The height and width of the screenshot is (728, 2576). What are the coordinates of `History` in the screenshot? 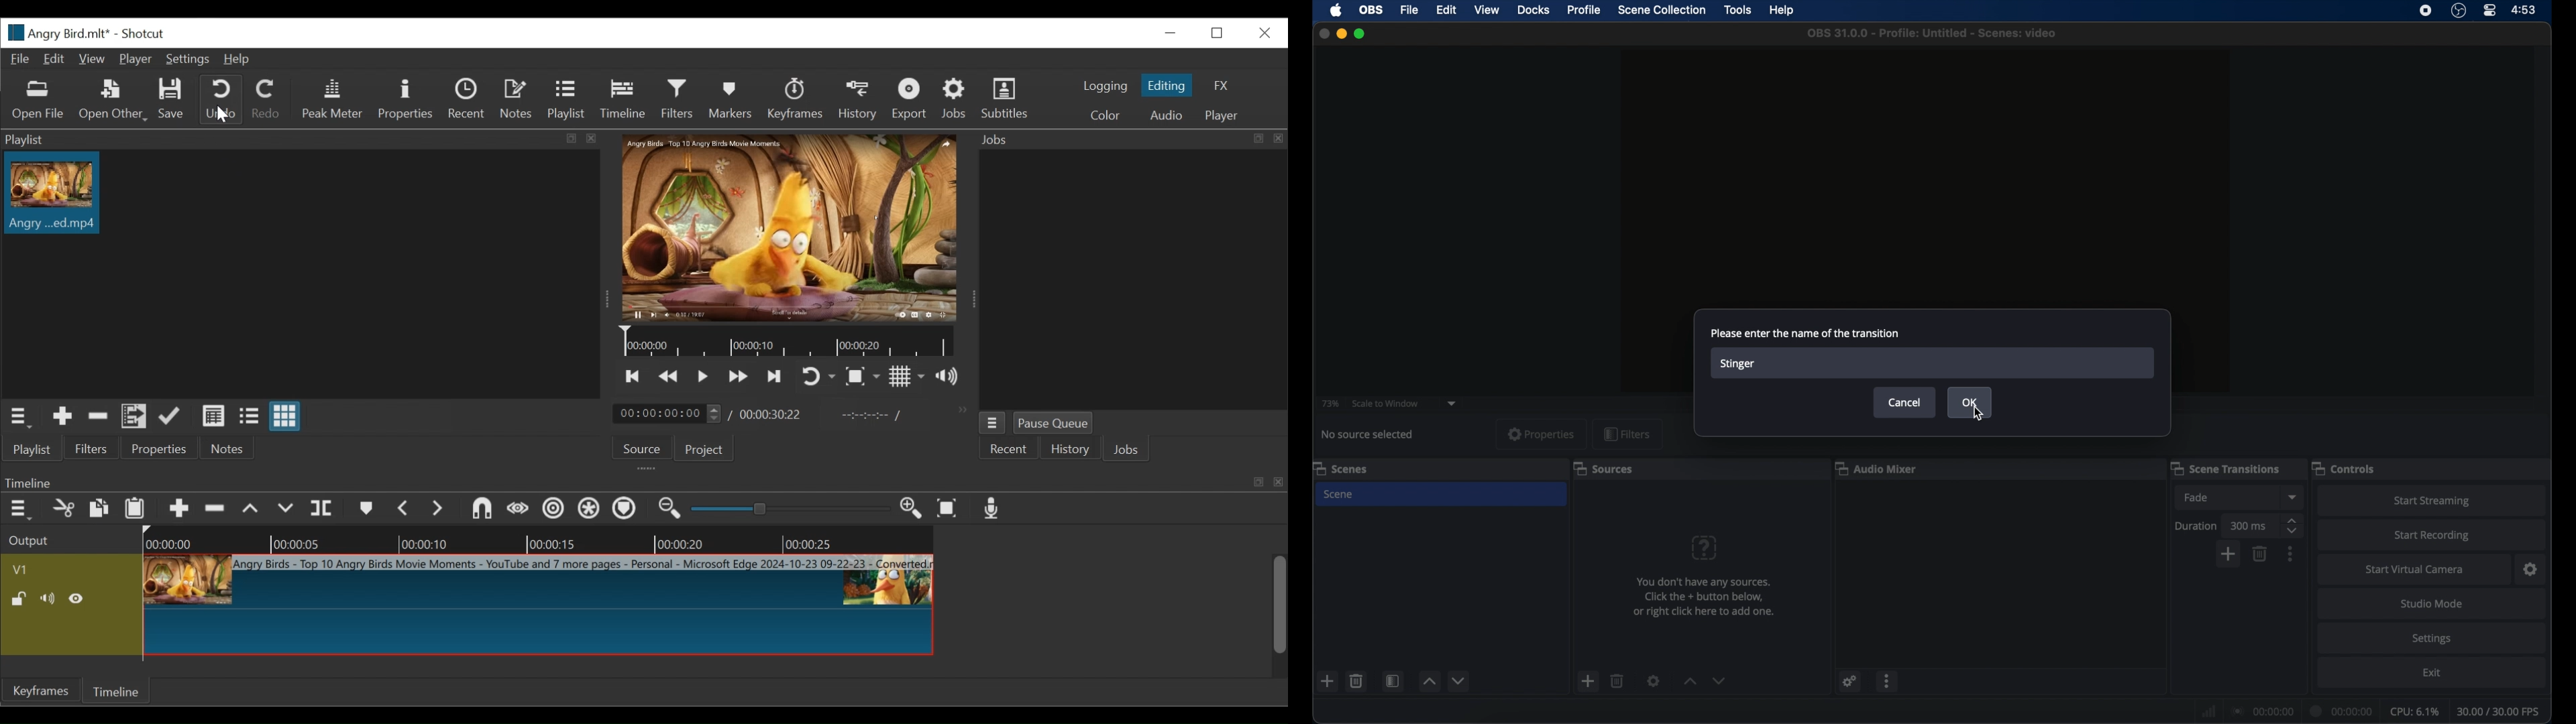 It's located at (858, 100).